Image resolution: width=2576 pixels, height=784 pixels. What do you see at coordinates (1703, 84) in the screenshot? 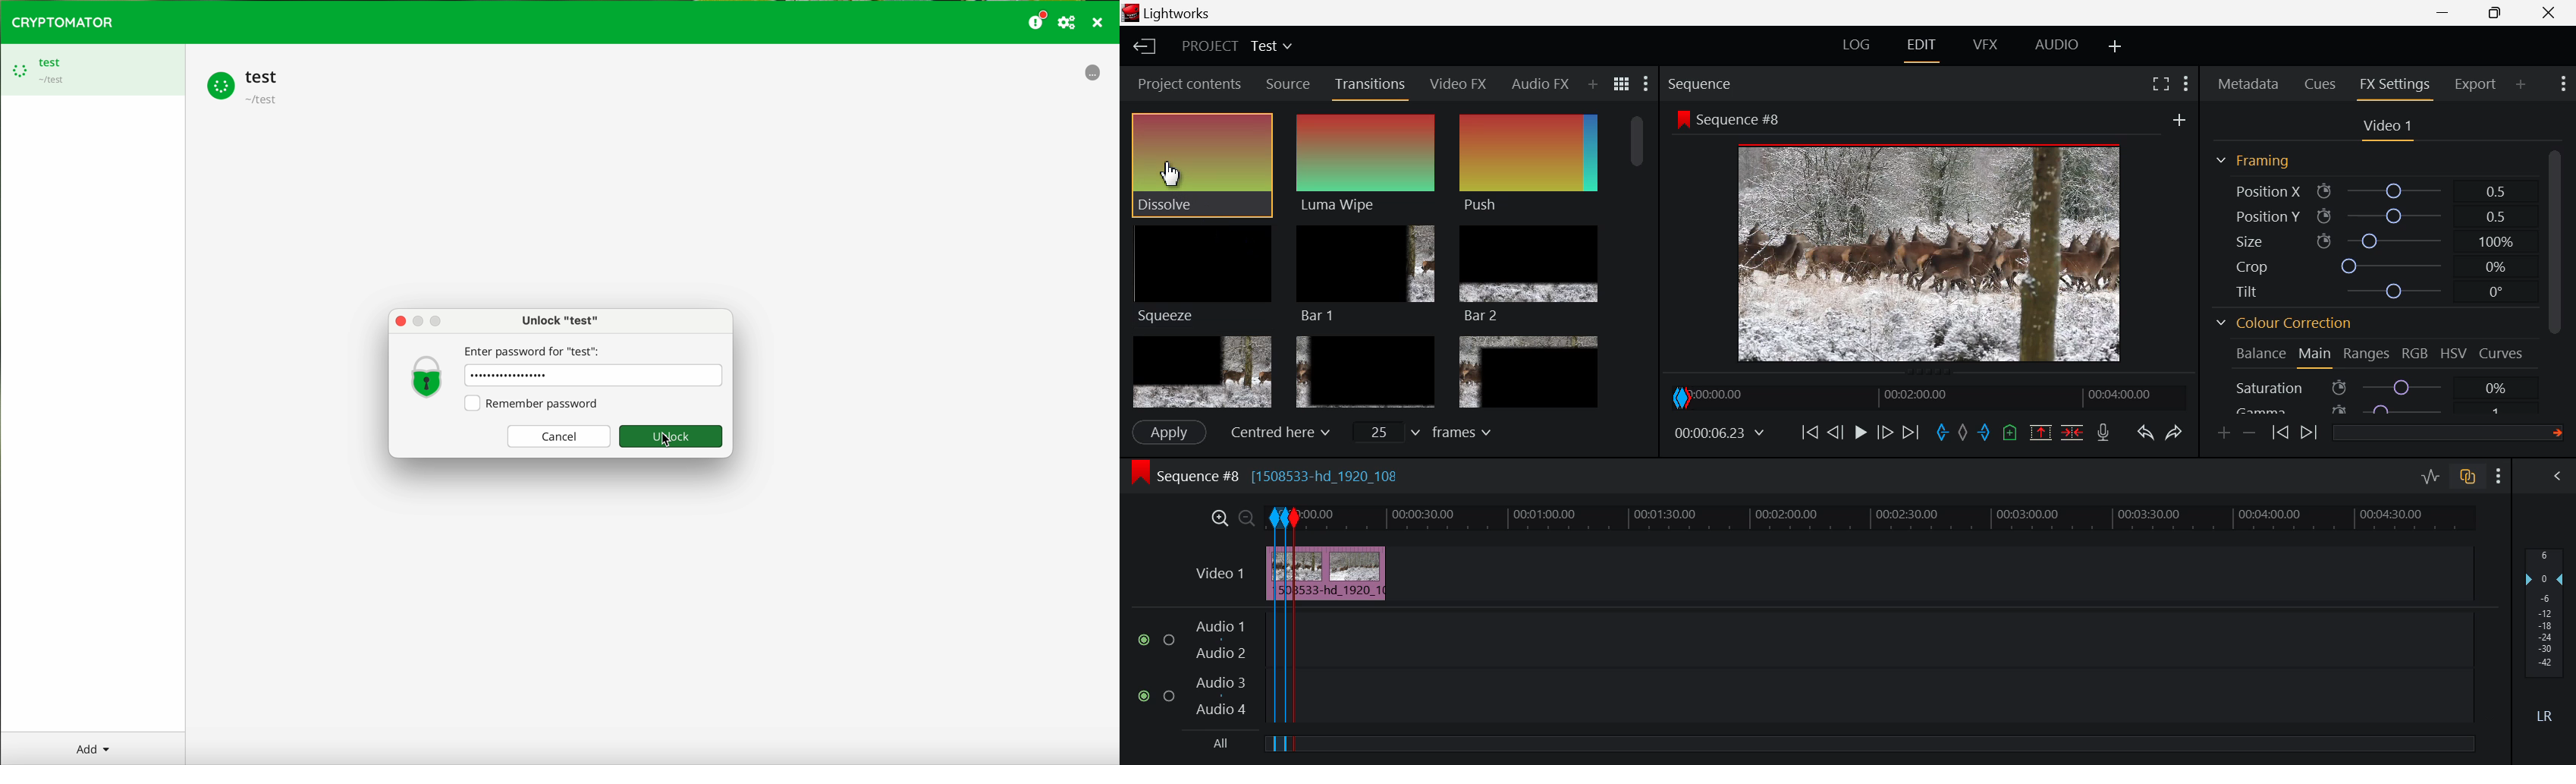
I see `Sequence ` at bounding box center [1703, 84].